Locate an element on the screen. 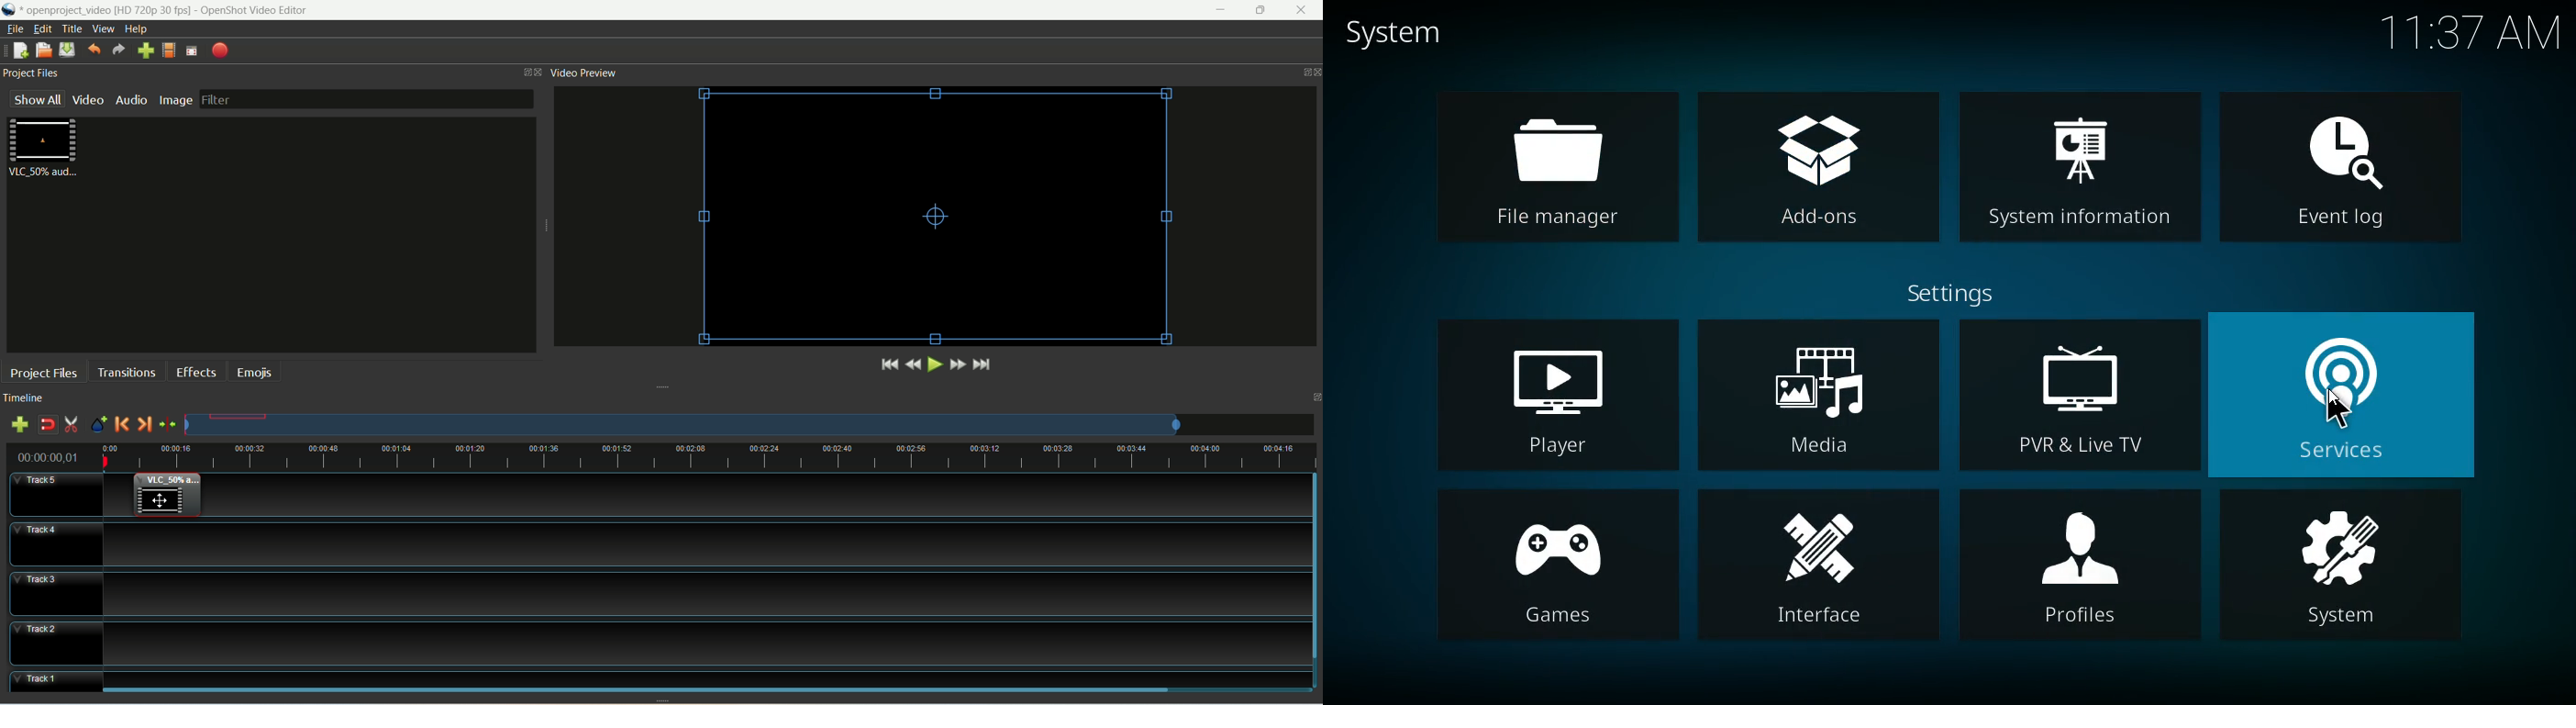 This screenshot has width=2576, height=728. add track is located at coordinates (18, 424).